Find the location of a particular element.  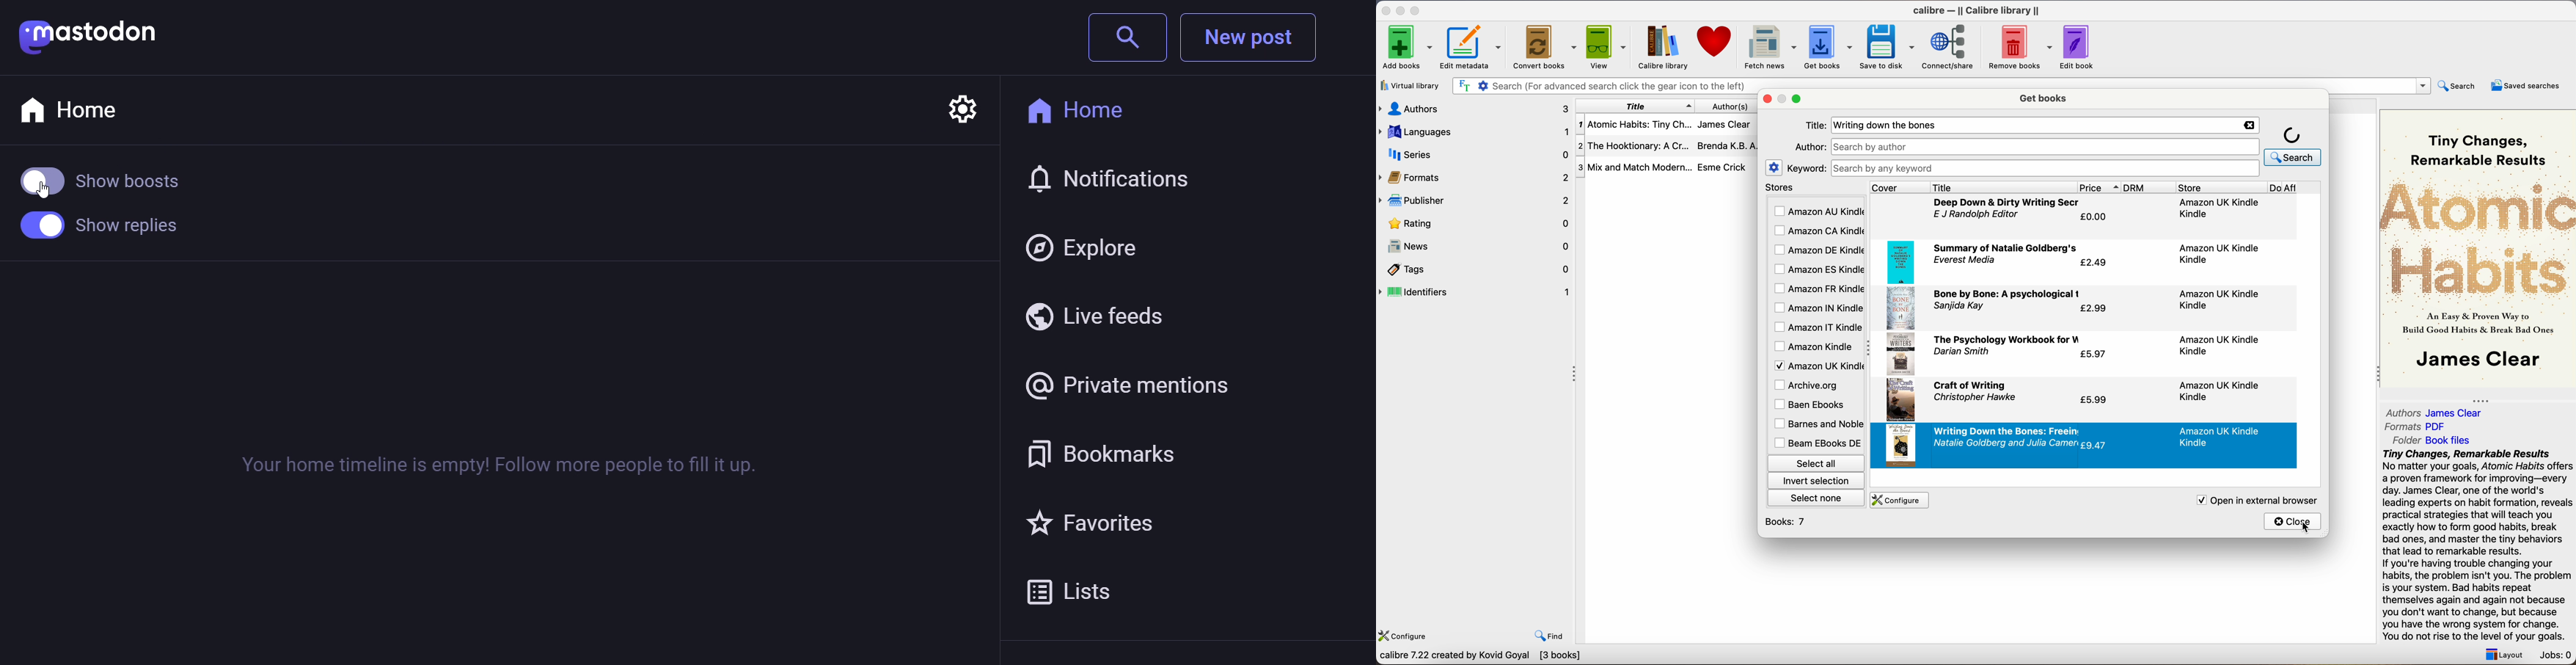

amazon UK kindle is located at coordinates (2222, 437).